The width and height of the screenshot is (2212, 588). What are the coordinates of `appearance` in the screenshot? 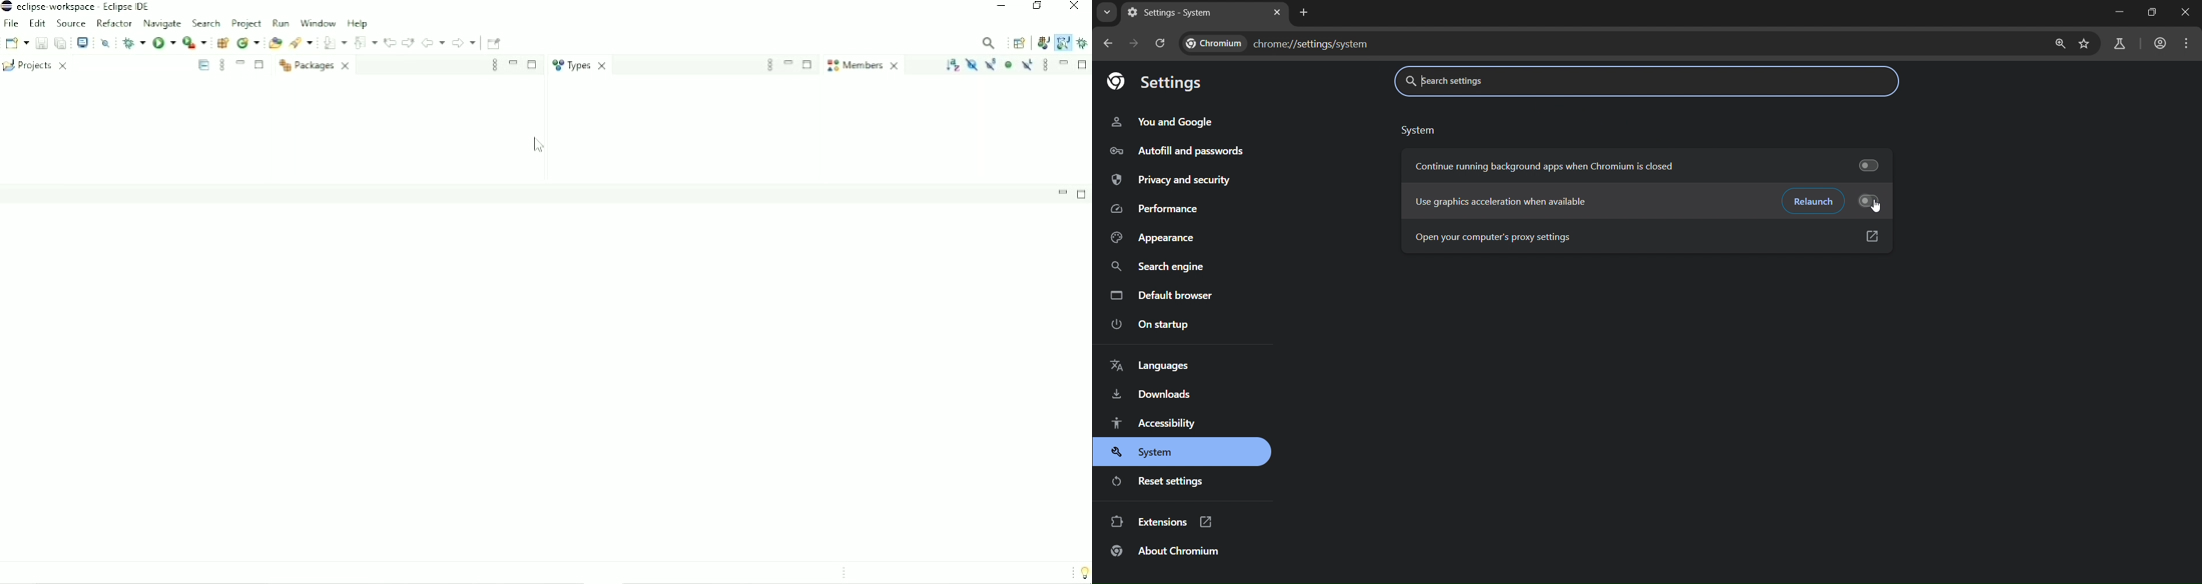 It's located at (1153, 236).